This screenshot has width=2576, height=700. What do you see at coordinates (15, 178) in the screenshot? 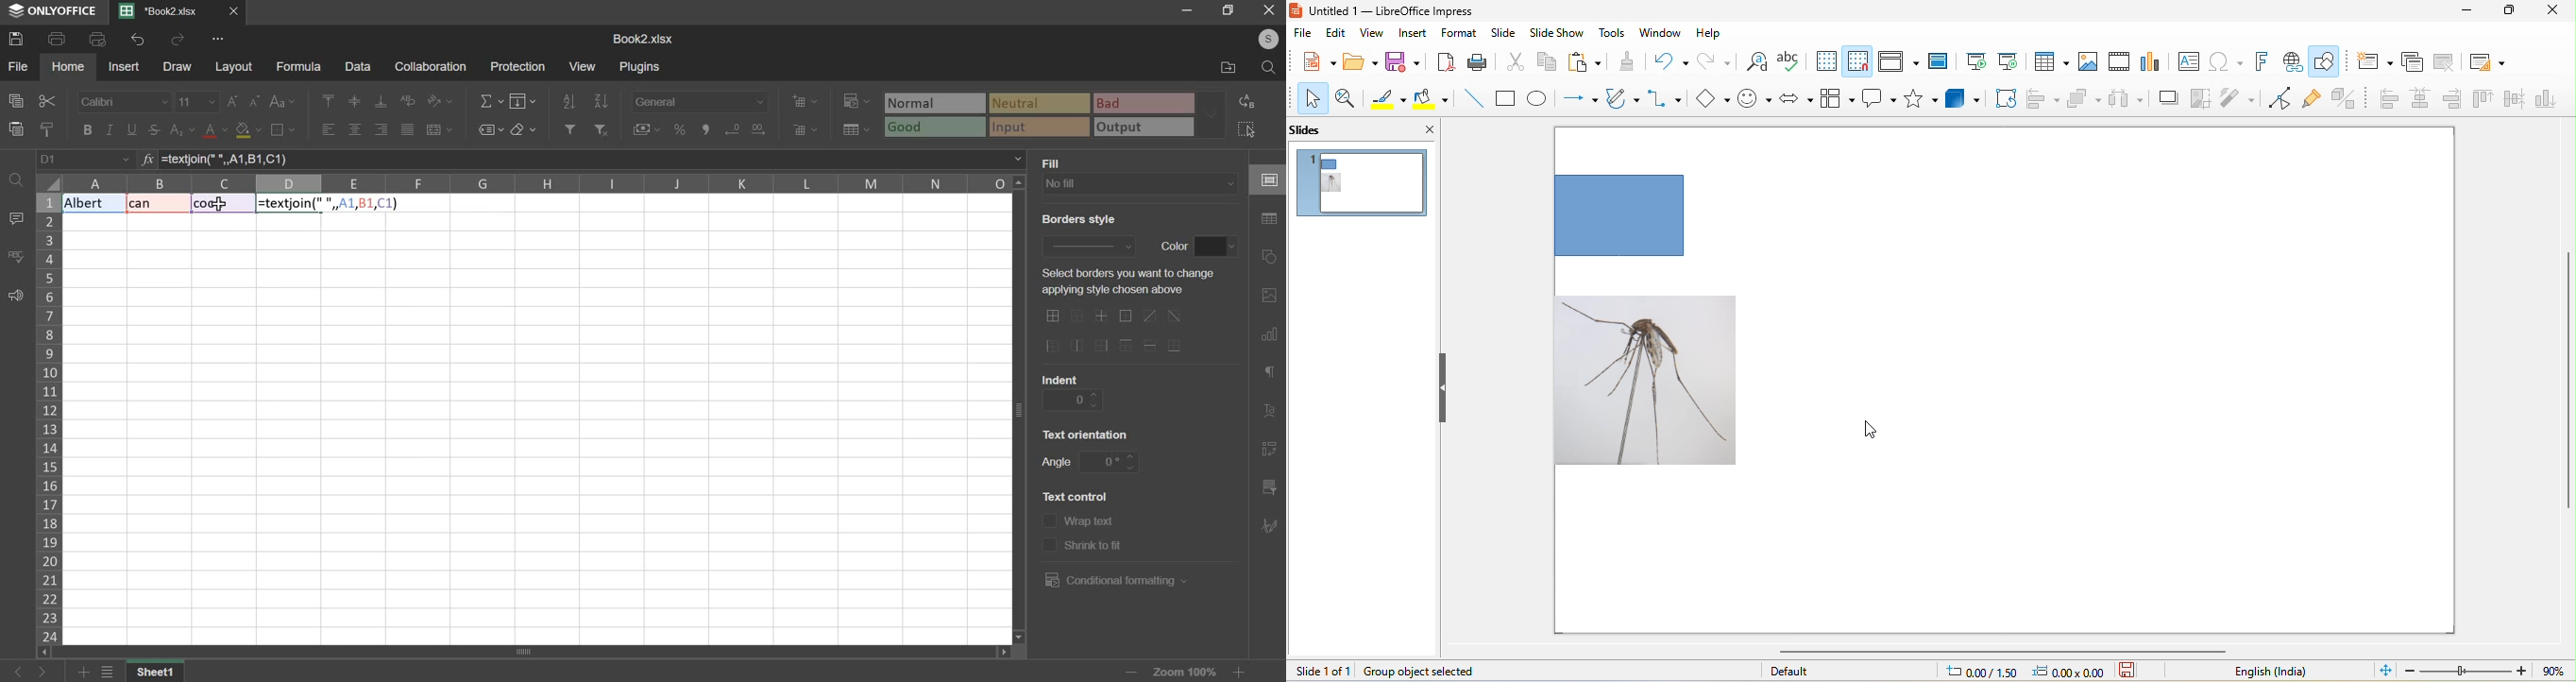
I see `find` at bounding box center [15, 178].